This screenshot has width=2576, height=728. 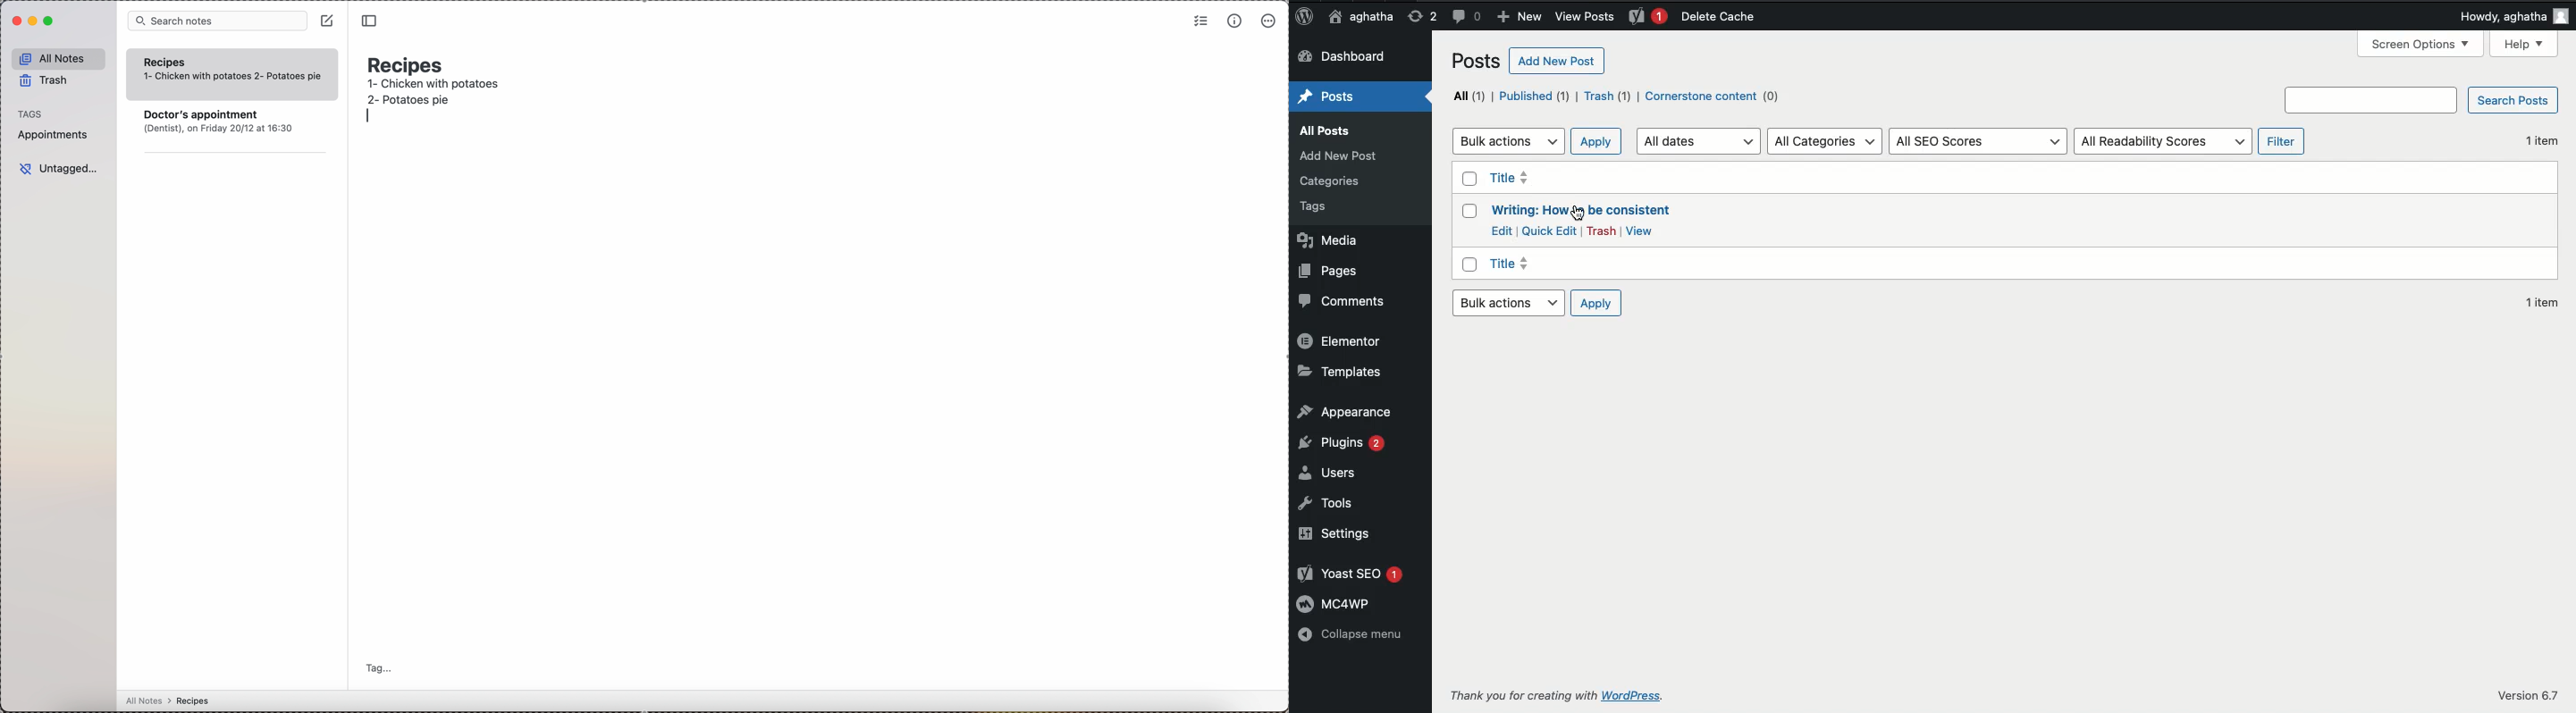 I want to click on Howdy, aghatha, so click(x=2511, y=16).